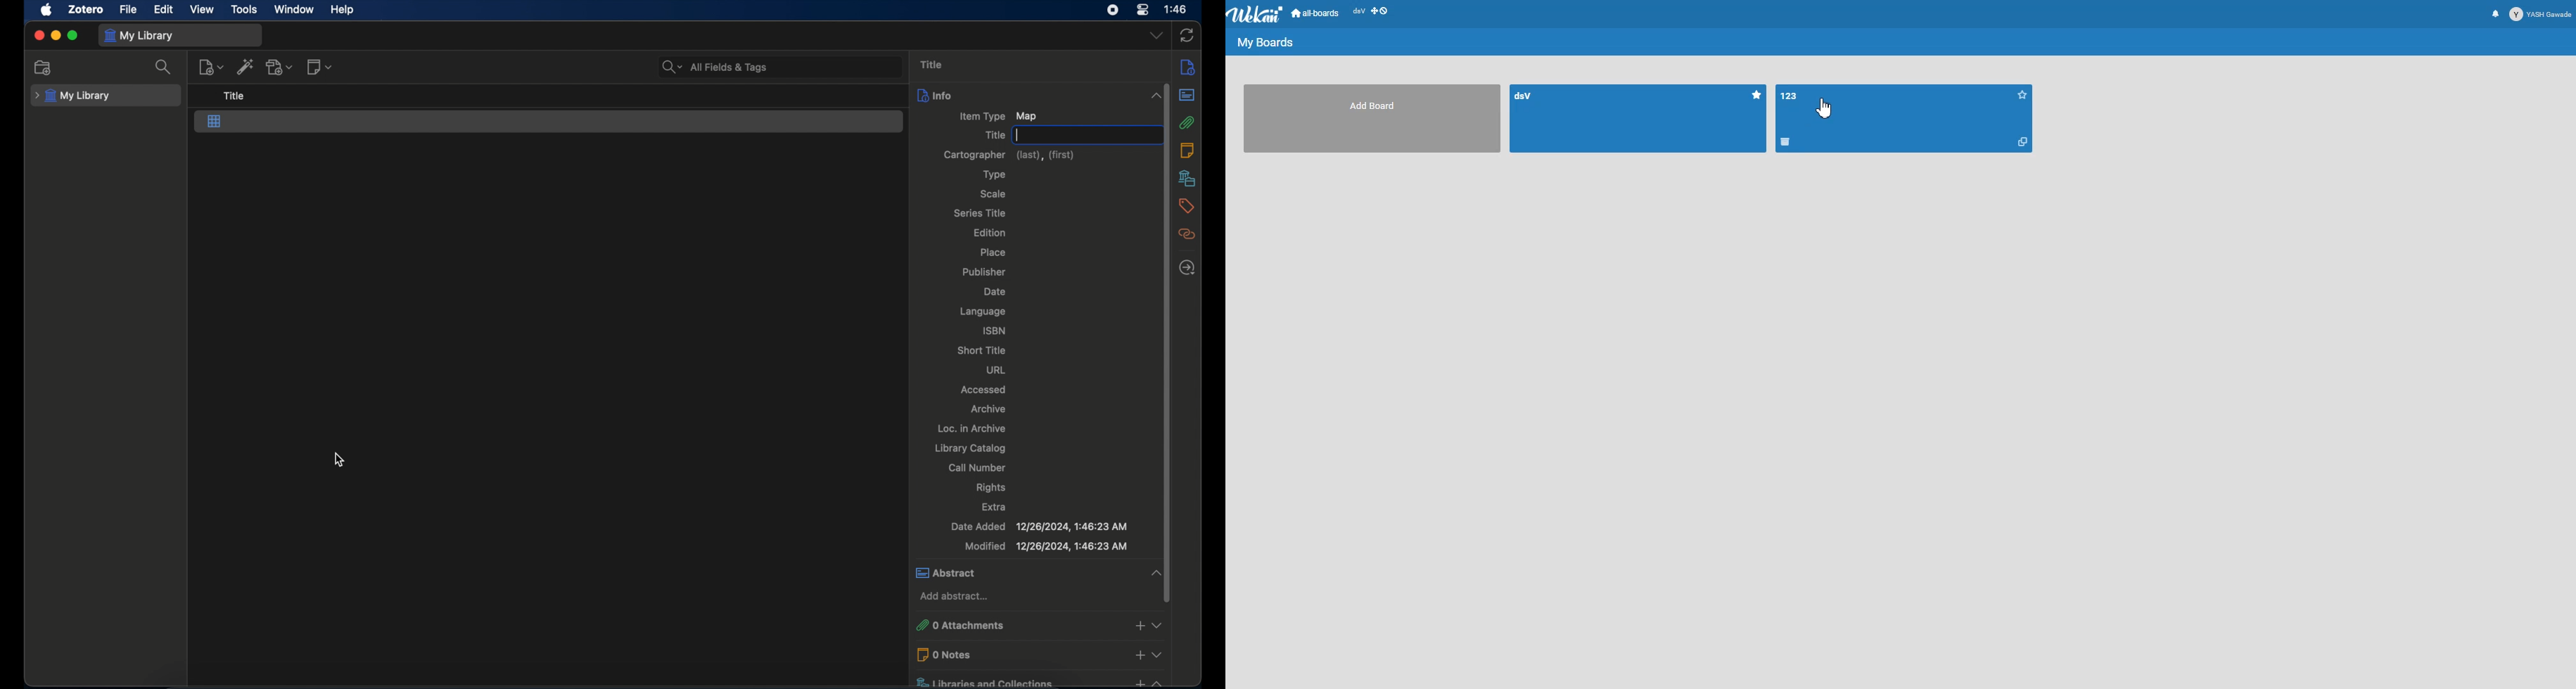 Image resolution: width=2576 pixels, height=700 pixels. Describe the element at coordinates (778, 66) in the screenshot. I see `All Fields & Tags` at that location.